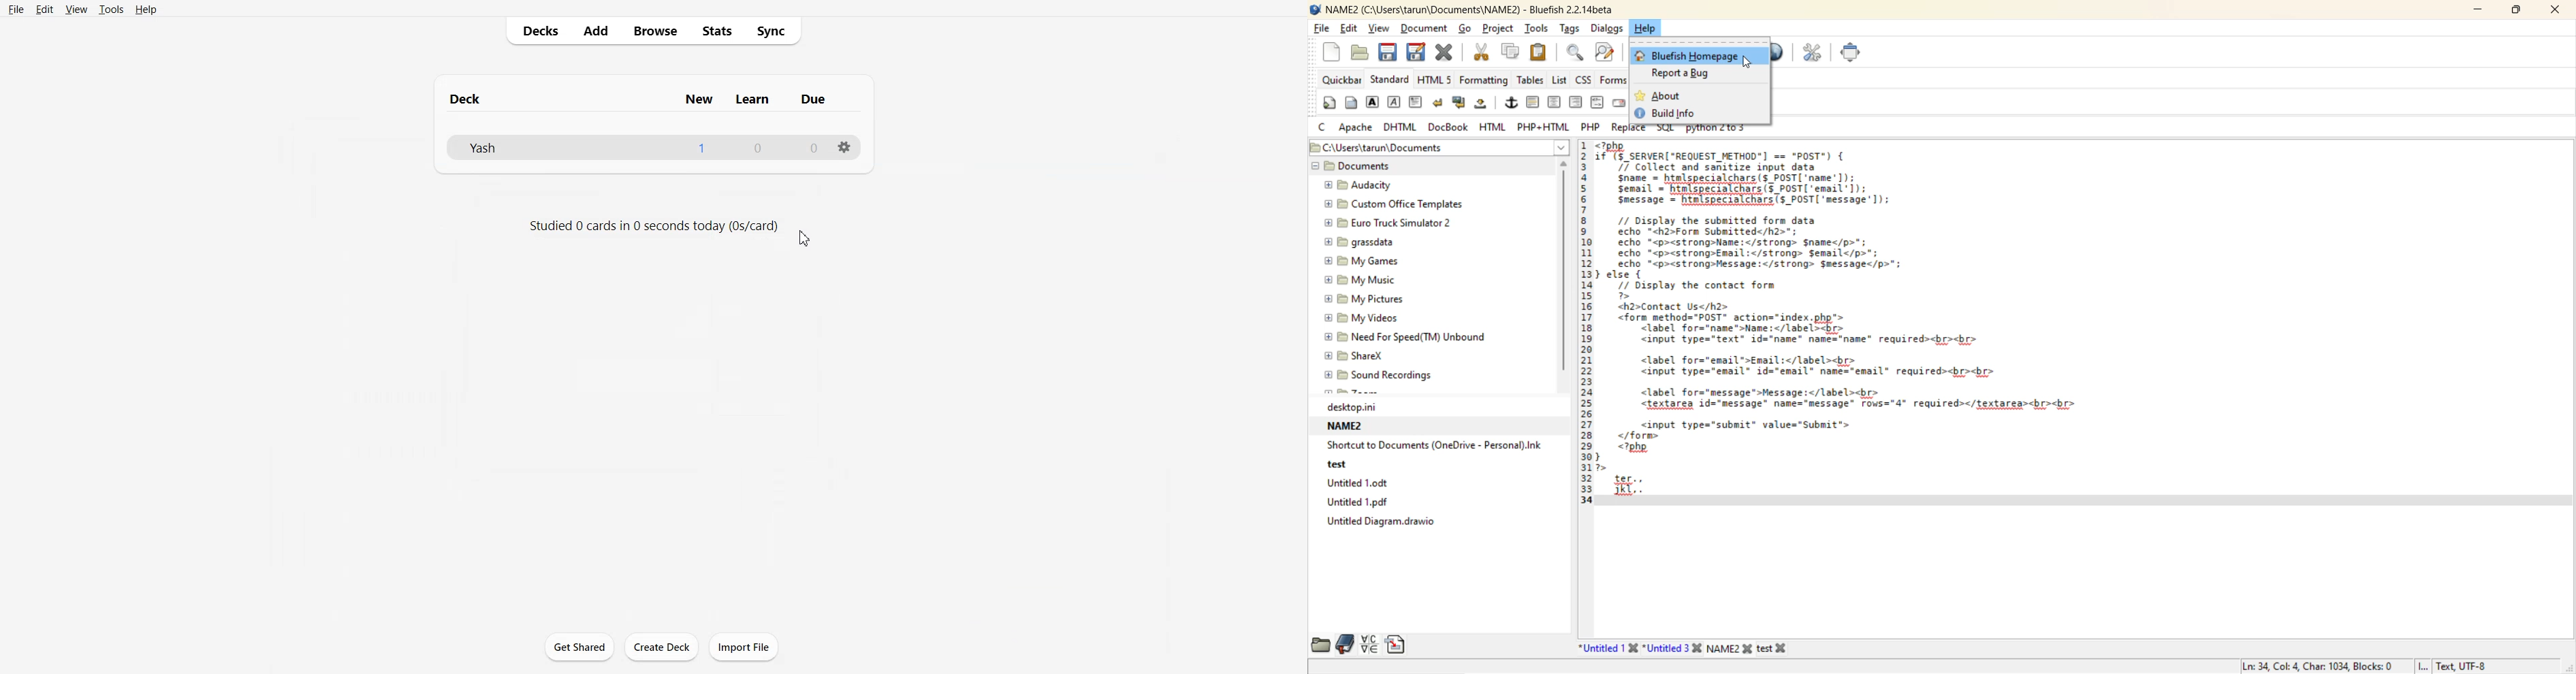 The width and height of the screenshot is (2576, 700). I want to click on Yash, so click(483, 147).